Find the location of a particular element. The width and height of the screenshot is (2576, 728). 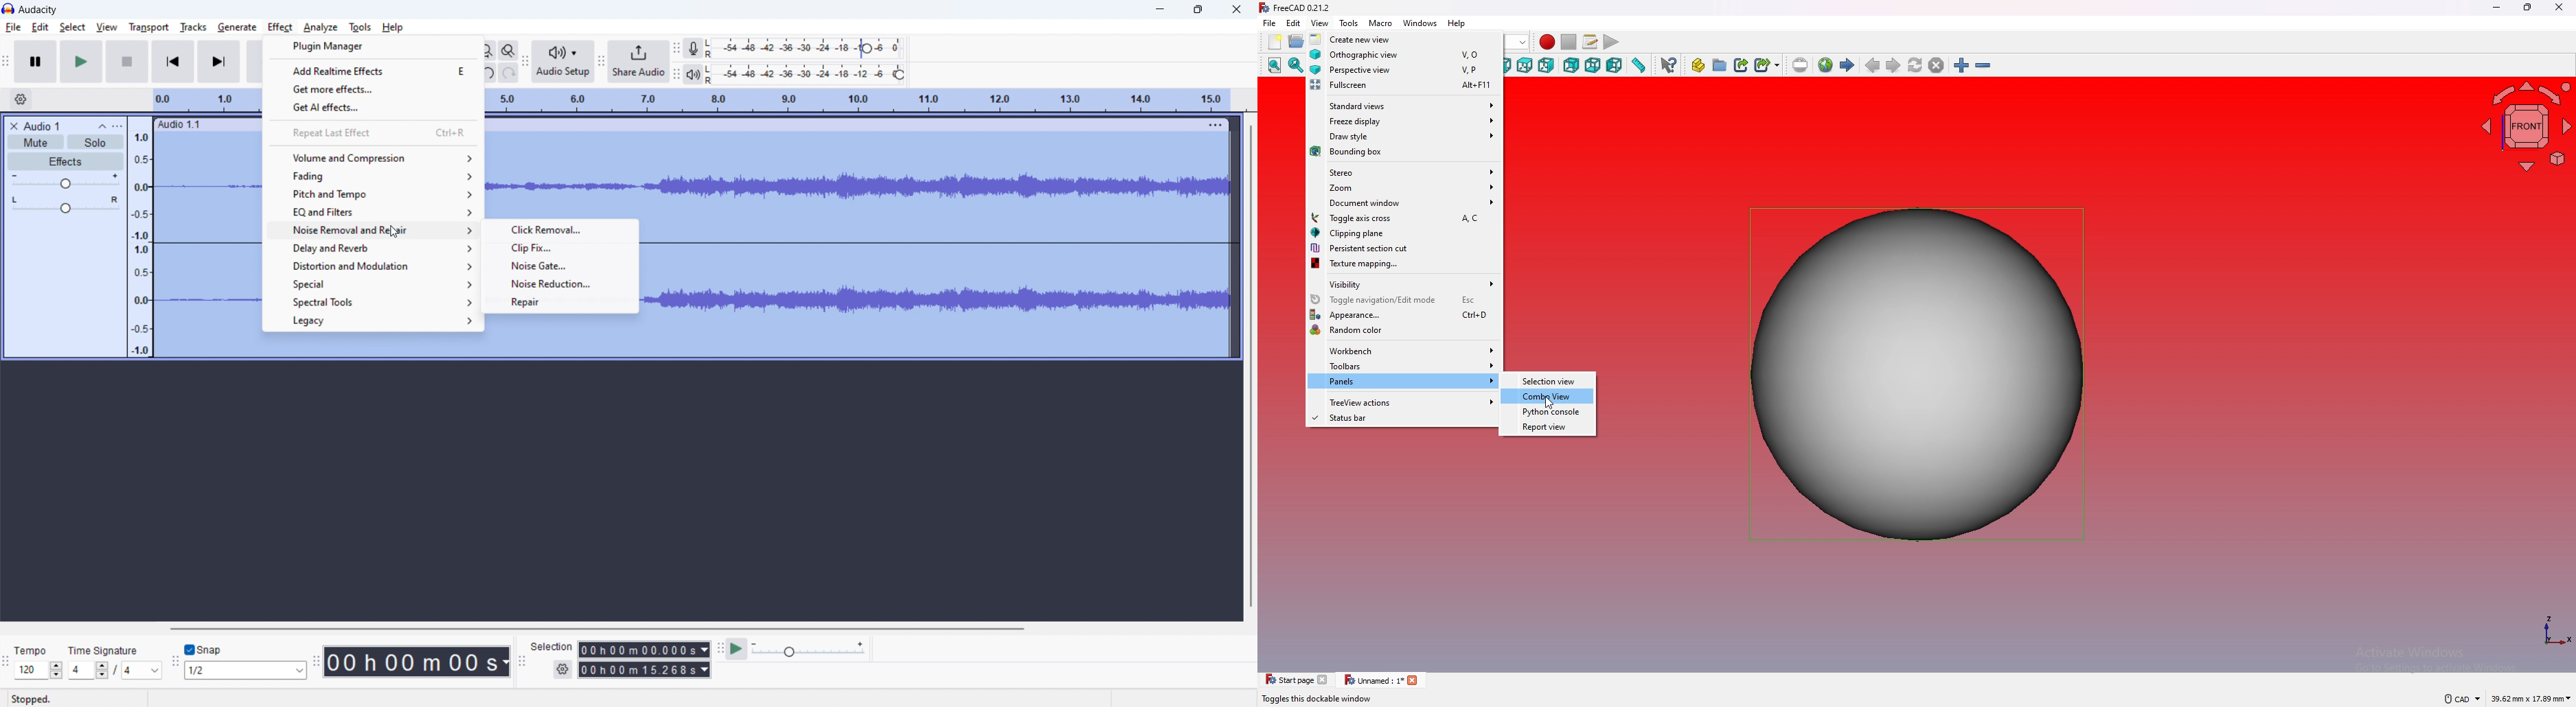

skip to end is located at coordinates (219, 62).